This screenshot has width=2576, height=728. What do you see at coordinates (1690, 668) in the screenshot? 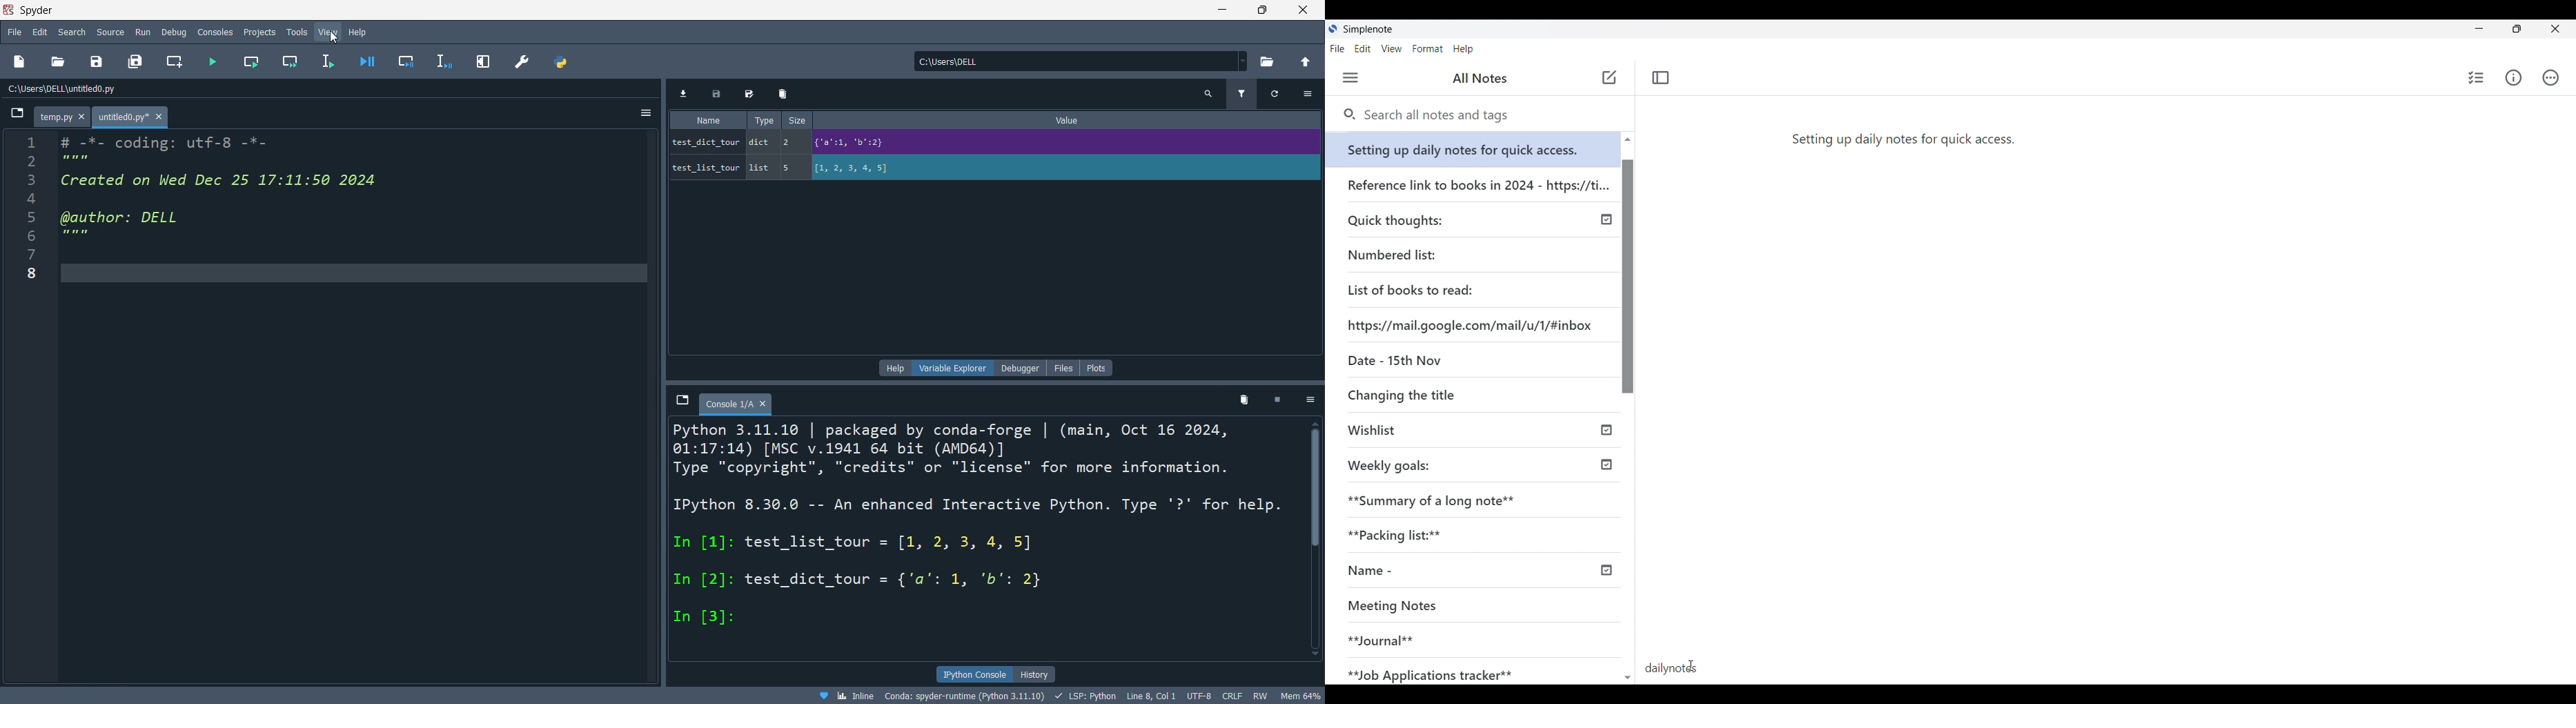
I see `cursor` at bounding box center [1690, 668].